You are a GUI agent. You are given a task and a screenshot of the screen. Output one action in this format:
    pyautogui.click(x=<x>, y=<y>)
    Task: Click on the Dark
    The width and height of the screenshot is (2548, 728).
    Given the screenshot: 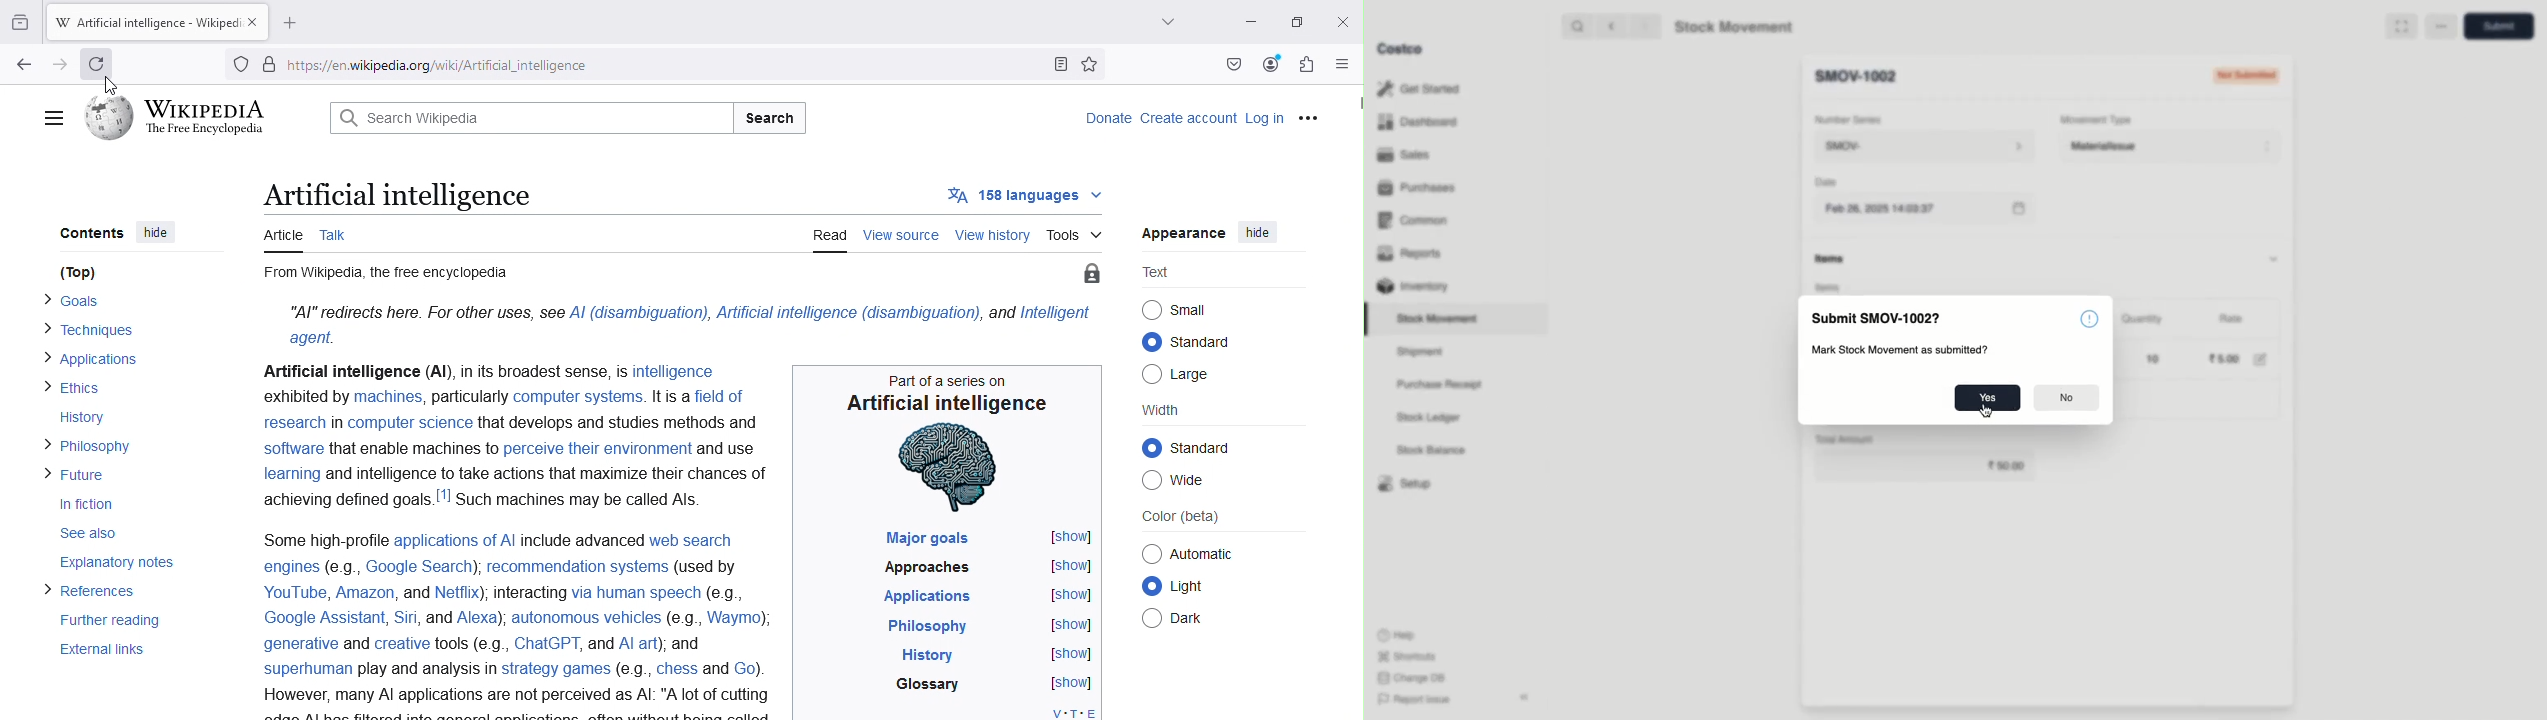 What is the action you would take?
    pyautogui.click(x=1183, y=619)
    